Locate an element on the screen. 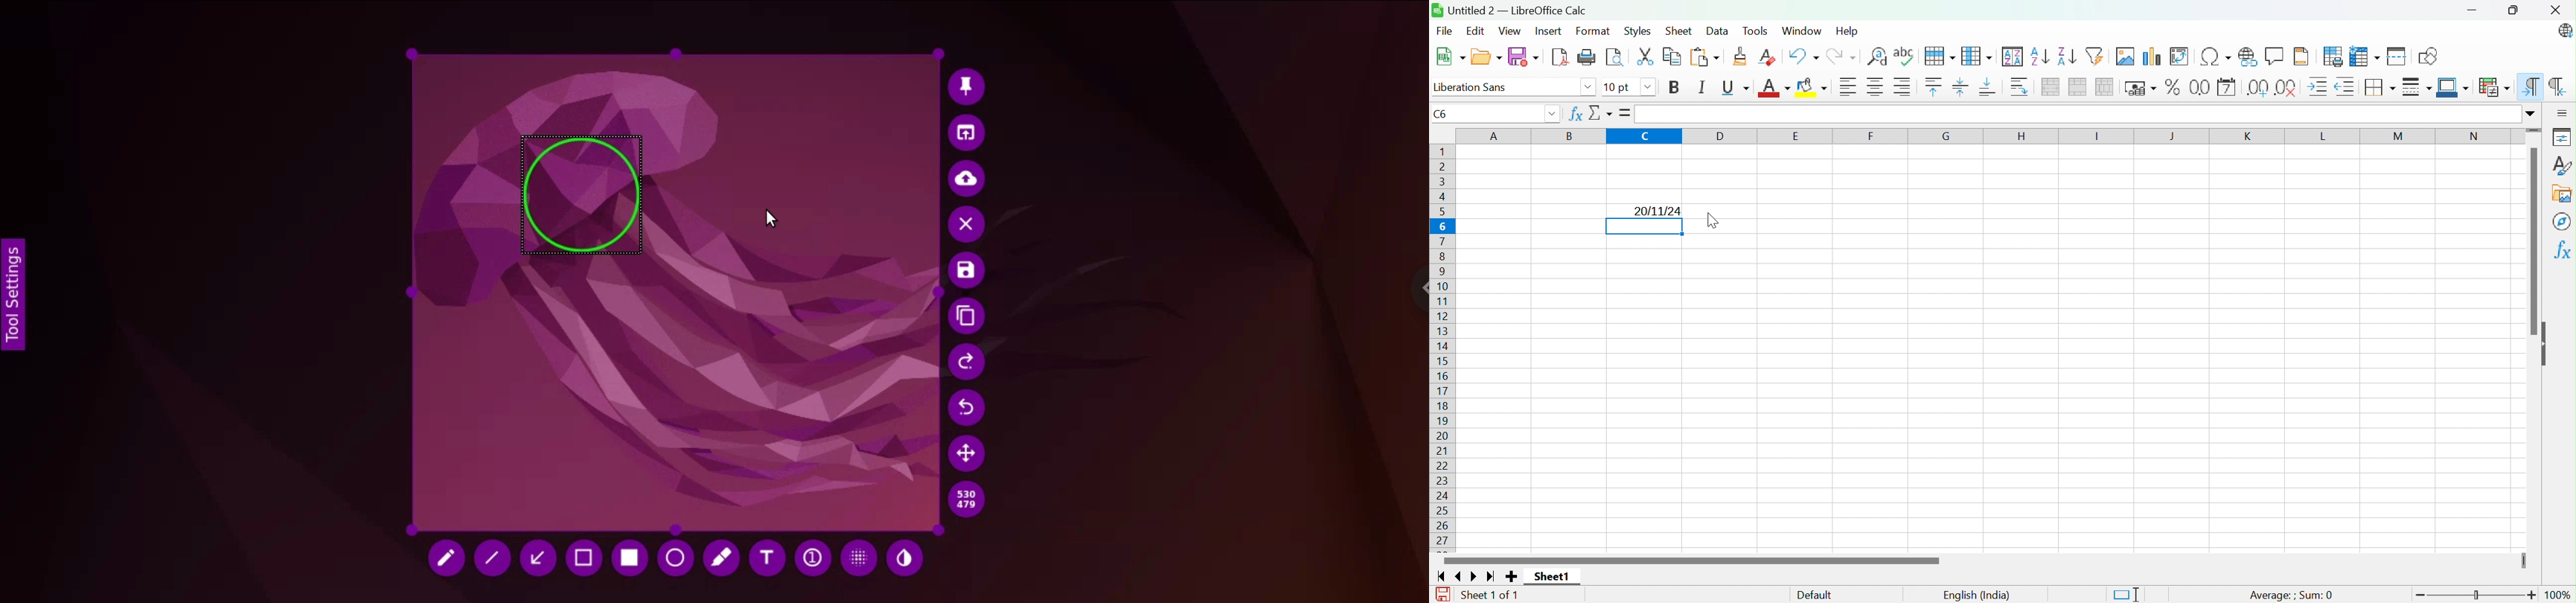 The height and width of the screenshot is (616, 2576). Sort descending is located at coordinates (2067, 56).